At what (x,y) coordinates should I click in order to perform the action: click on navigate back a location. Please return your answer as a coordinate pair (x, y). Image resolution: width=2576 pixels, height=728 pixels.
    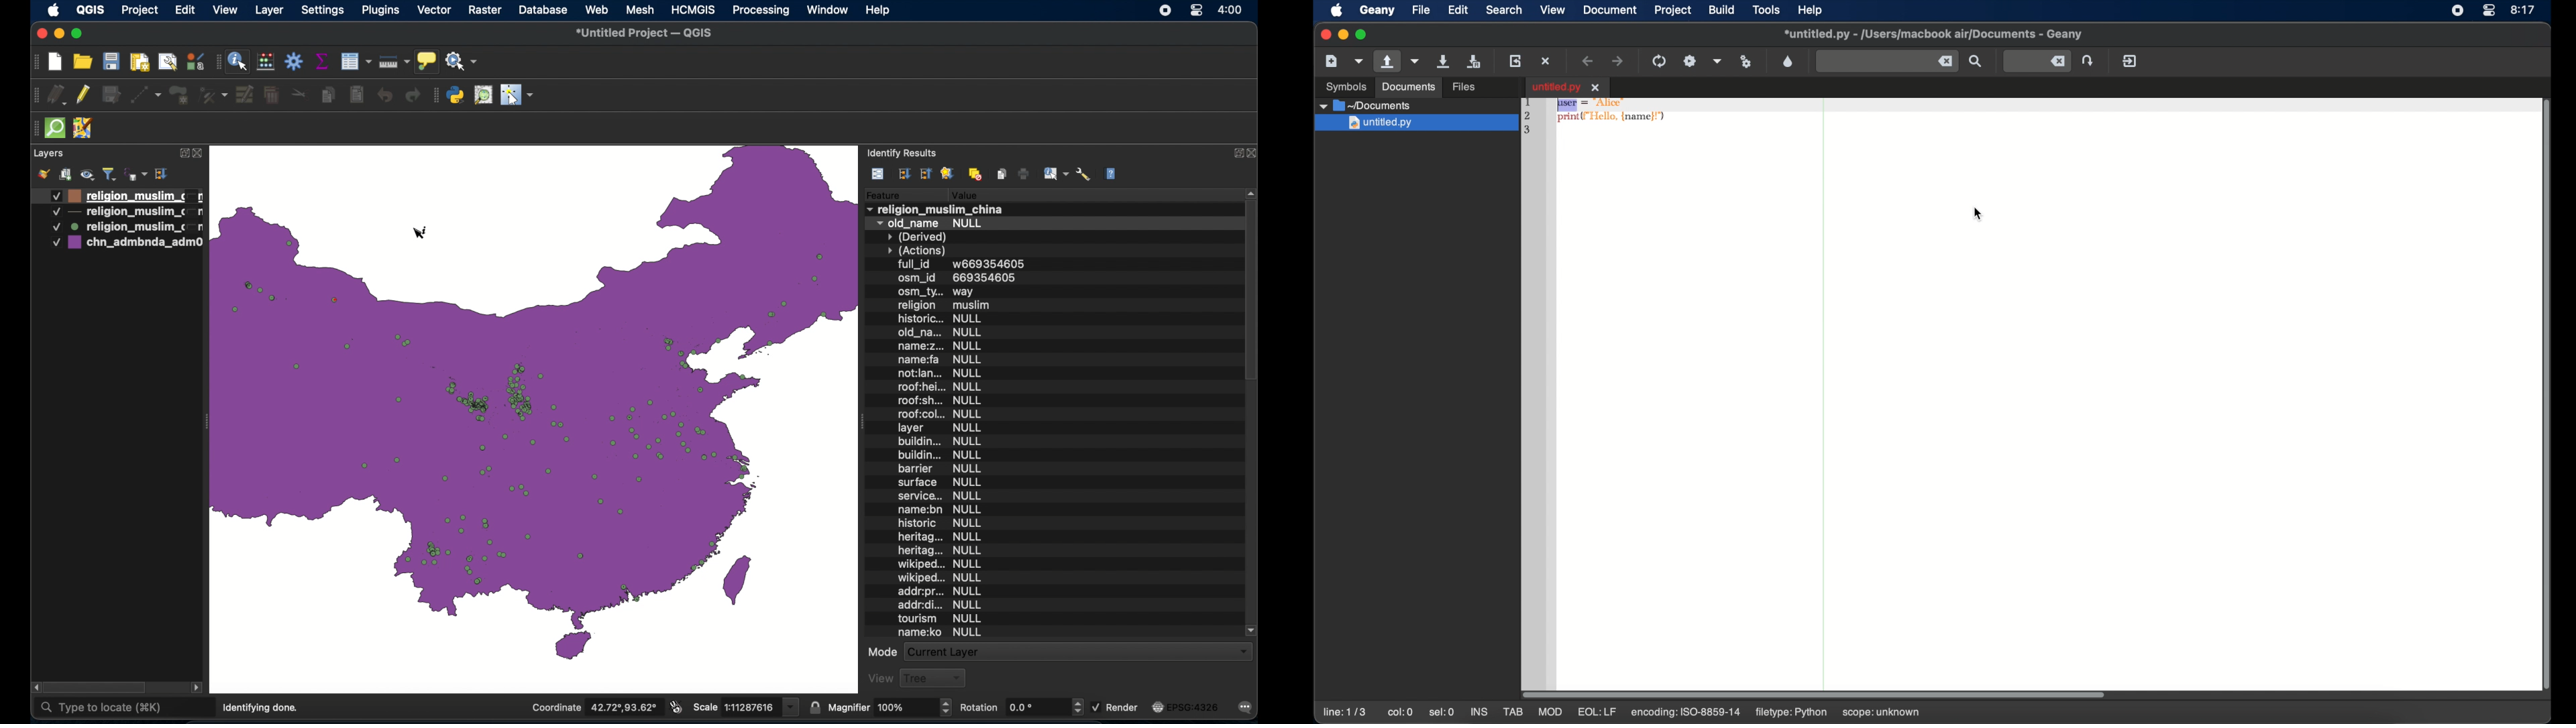
    Looking at the image, I should click on (1587, 60).